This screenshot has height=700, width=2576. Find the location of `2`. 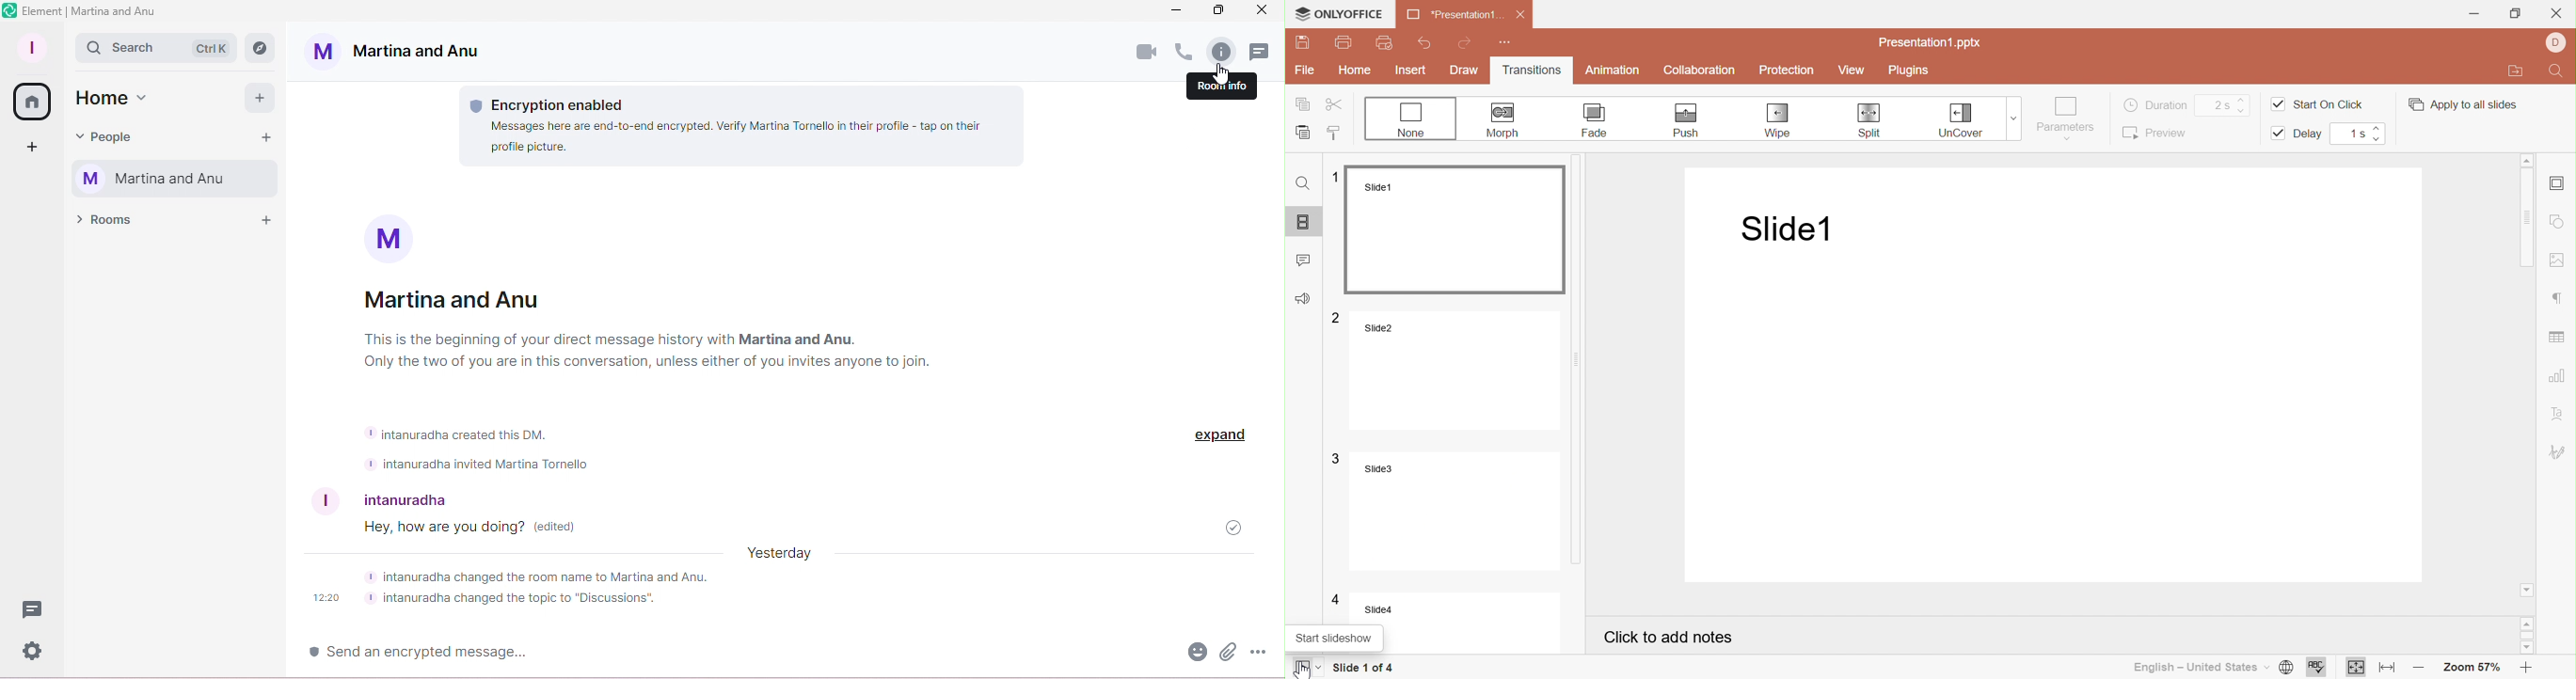

2 is located at coordinates (1338, 317).